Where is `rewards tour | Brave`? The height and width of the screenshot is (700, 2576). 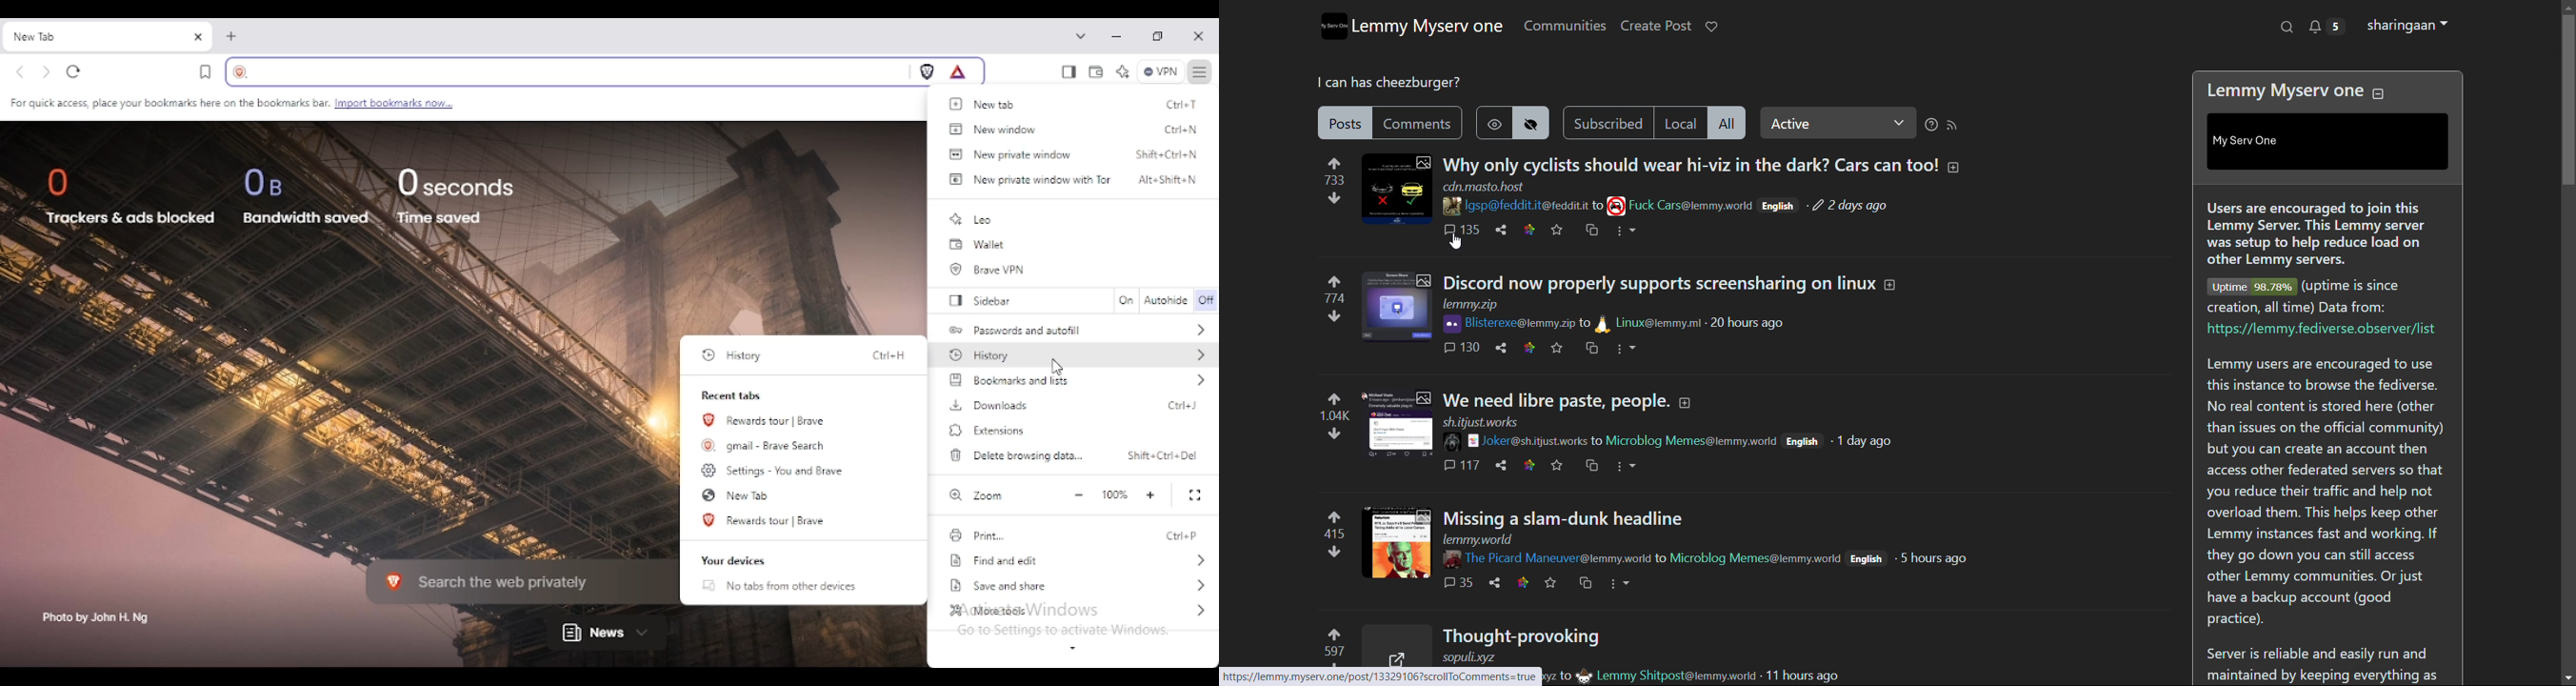 rewards tour | Brave is located at coordinates (766, 420).